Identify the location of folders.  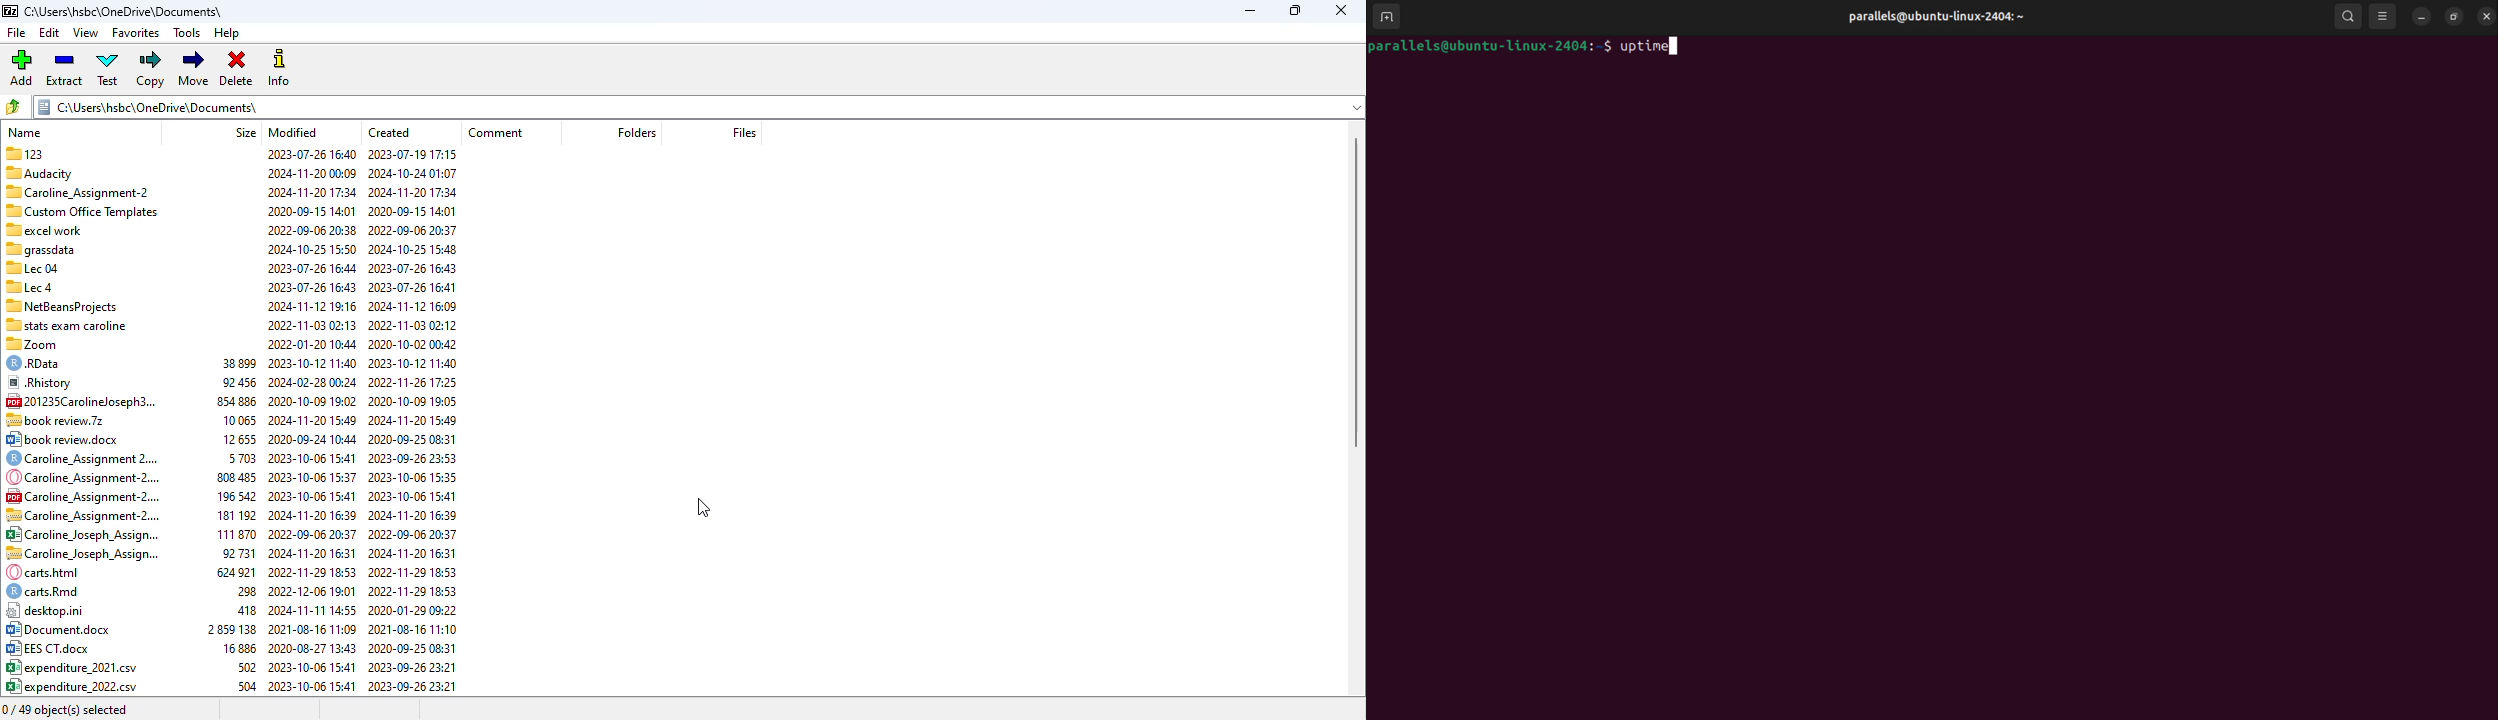
(635, 133).